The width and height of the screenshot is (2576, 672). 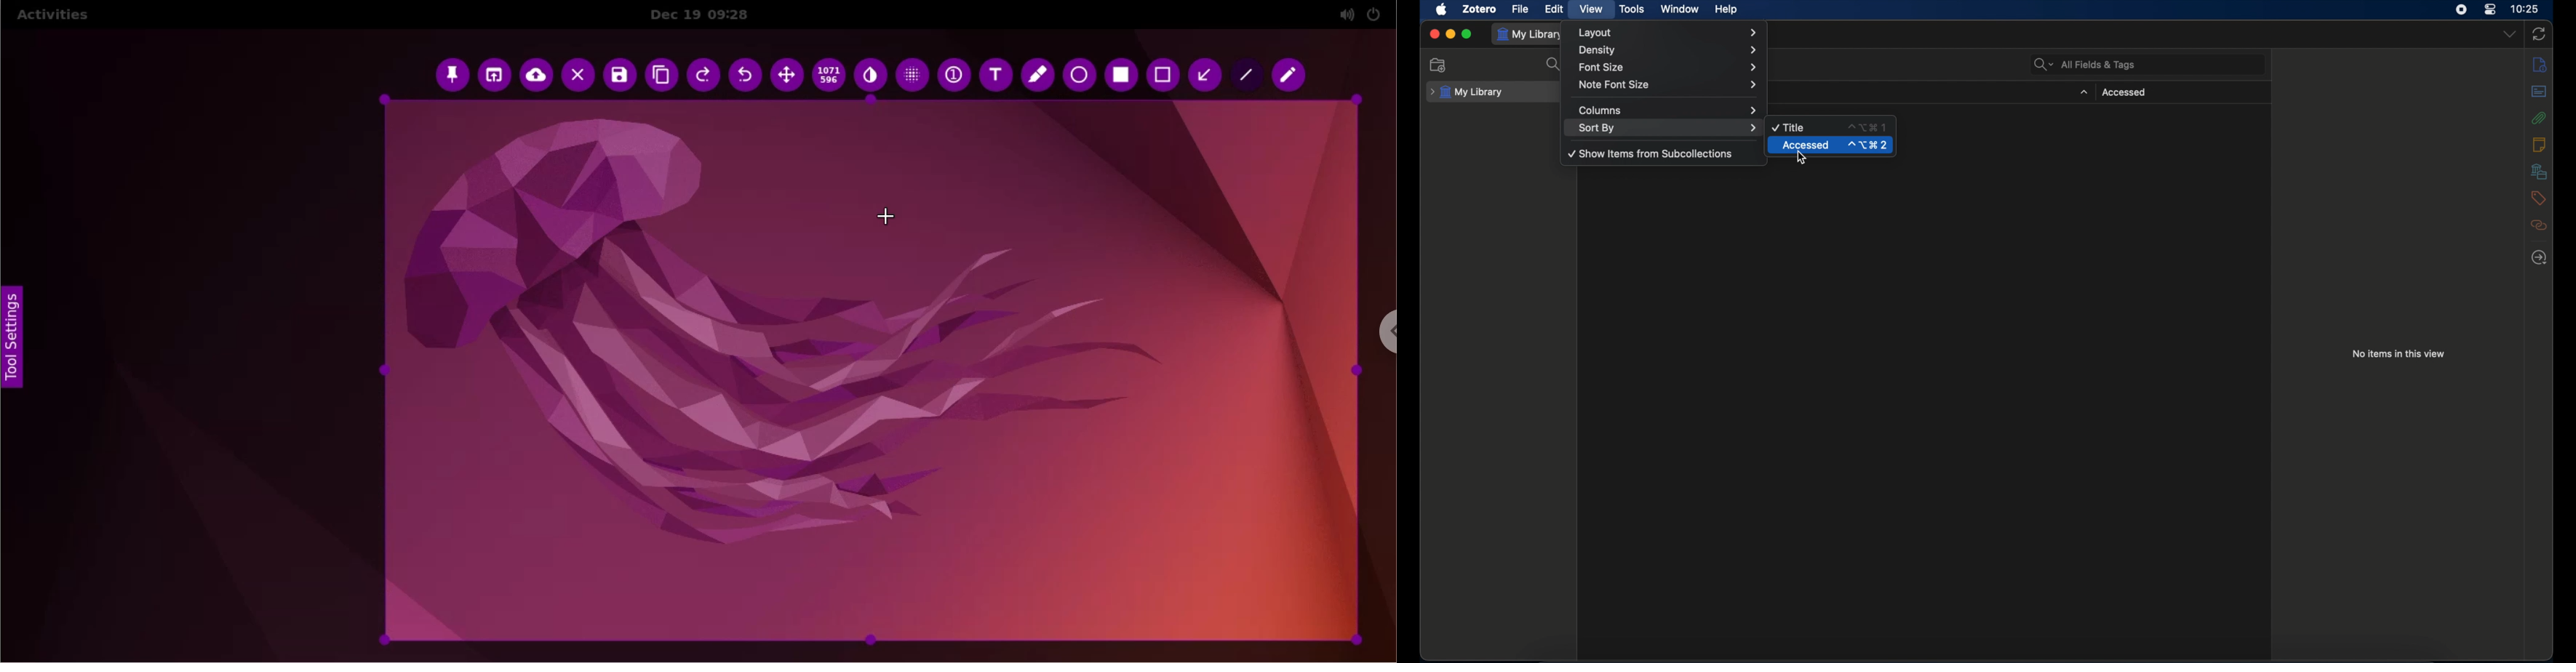 I want to click on columns, so click(x=1668, y=109).